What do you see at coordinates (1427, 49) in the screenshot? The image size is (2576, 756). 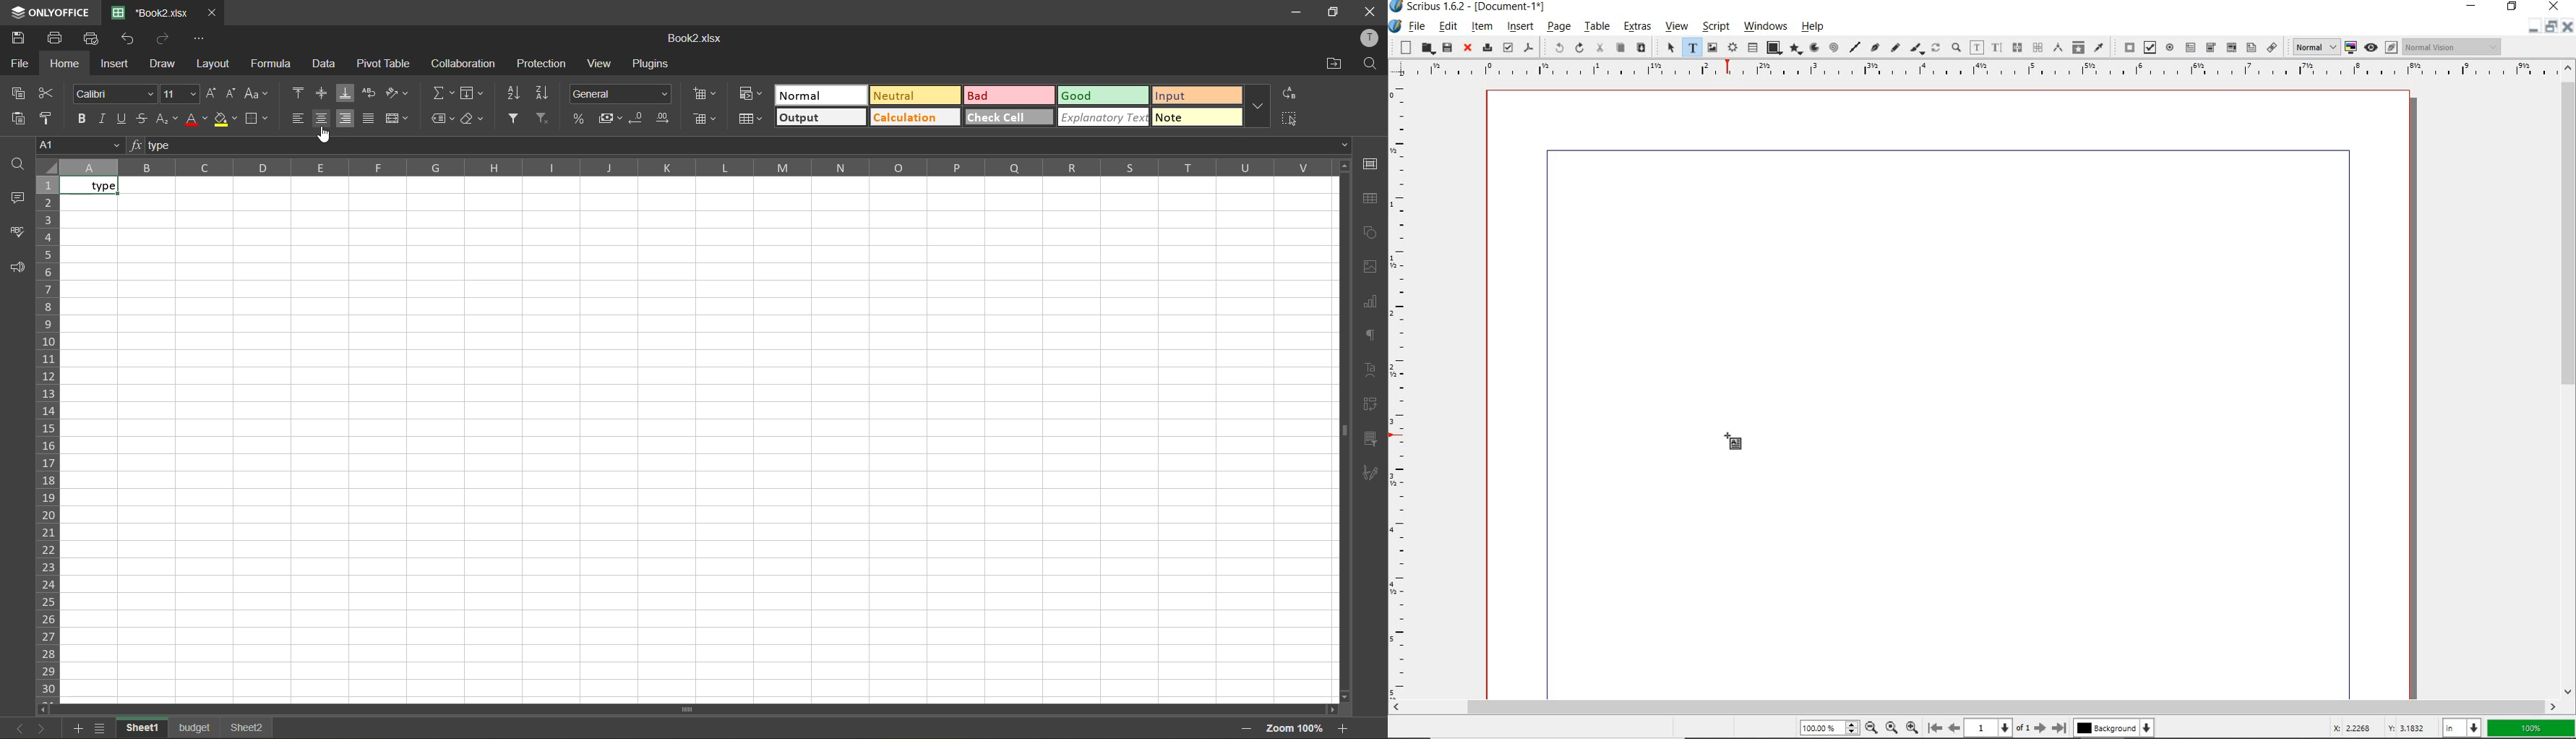 I see `open` at bounding box center [1427, 49].